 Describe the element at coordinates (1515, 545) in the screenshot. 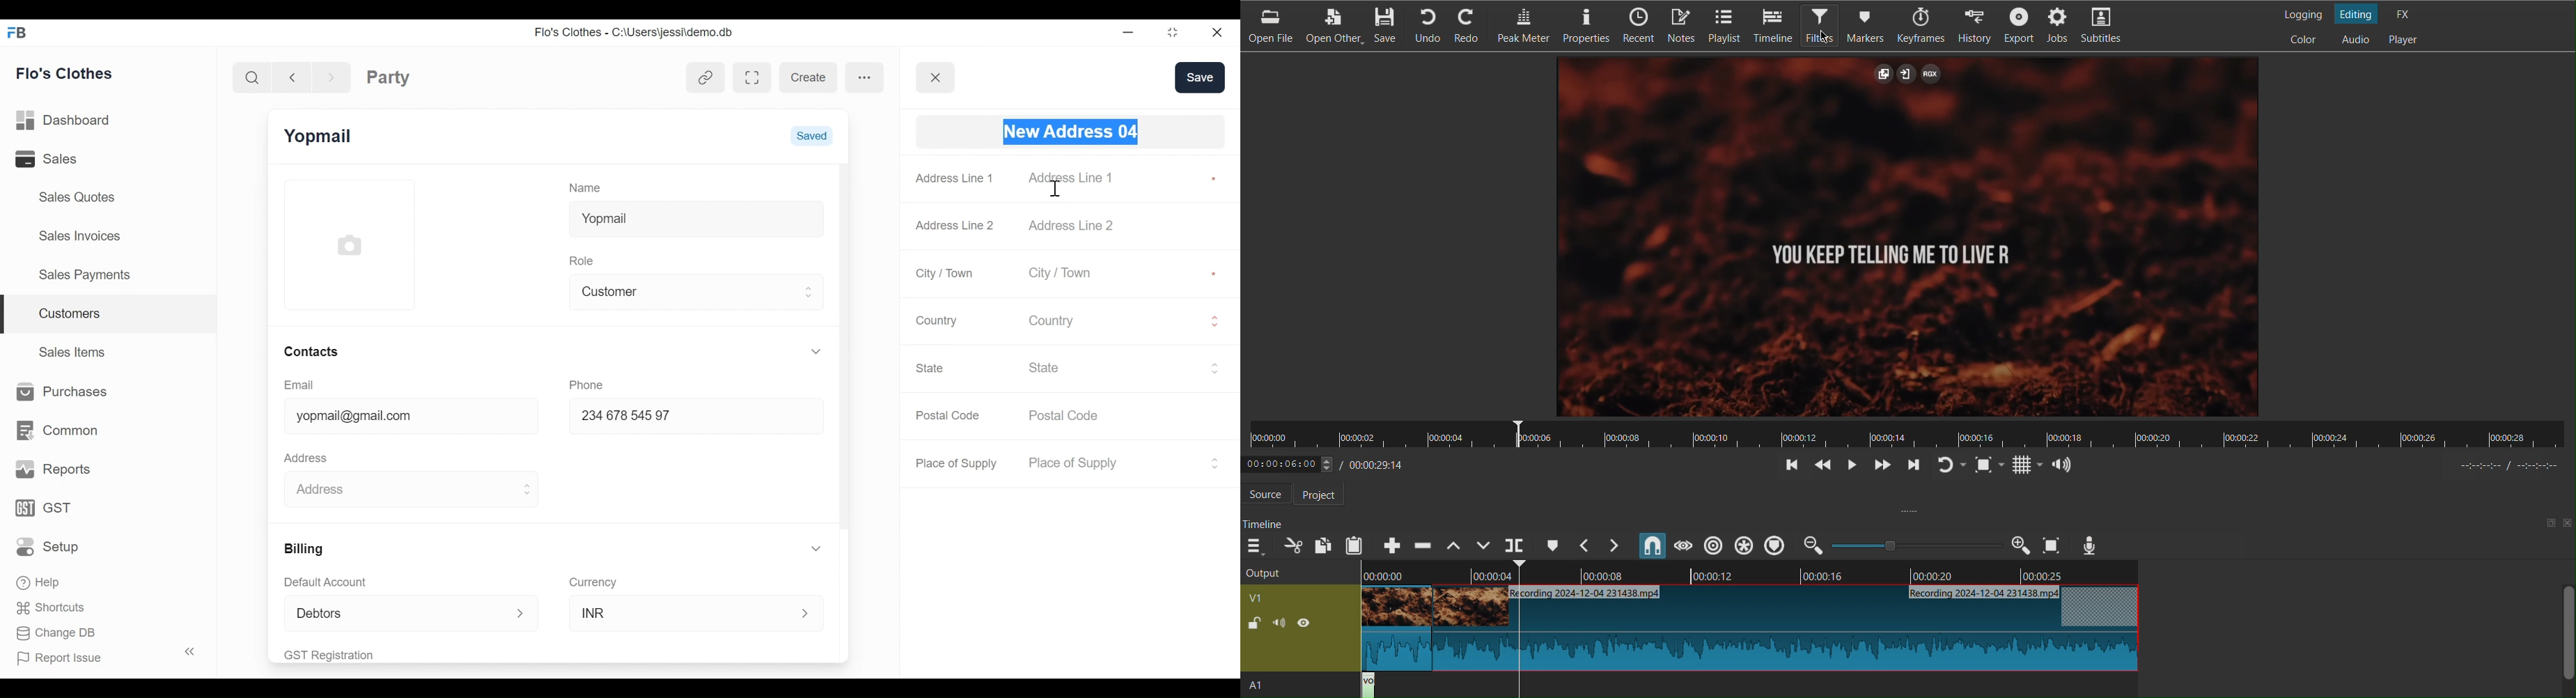

I see `Playerhead Split` at that location.